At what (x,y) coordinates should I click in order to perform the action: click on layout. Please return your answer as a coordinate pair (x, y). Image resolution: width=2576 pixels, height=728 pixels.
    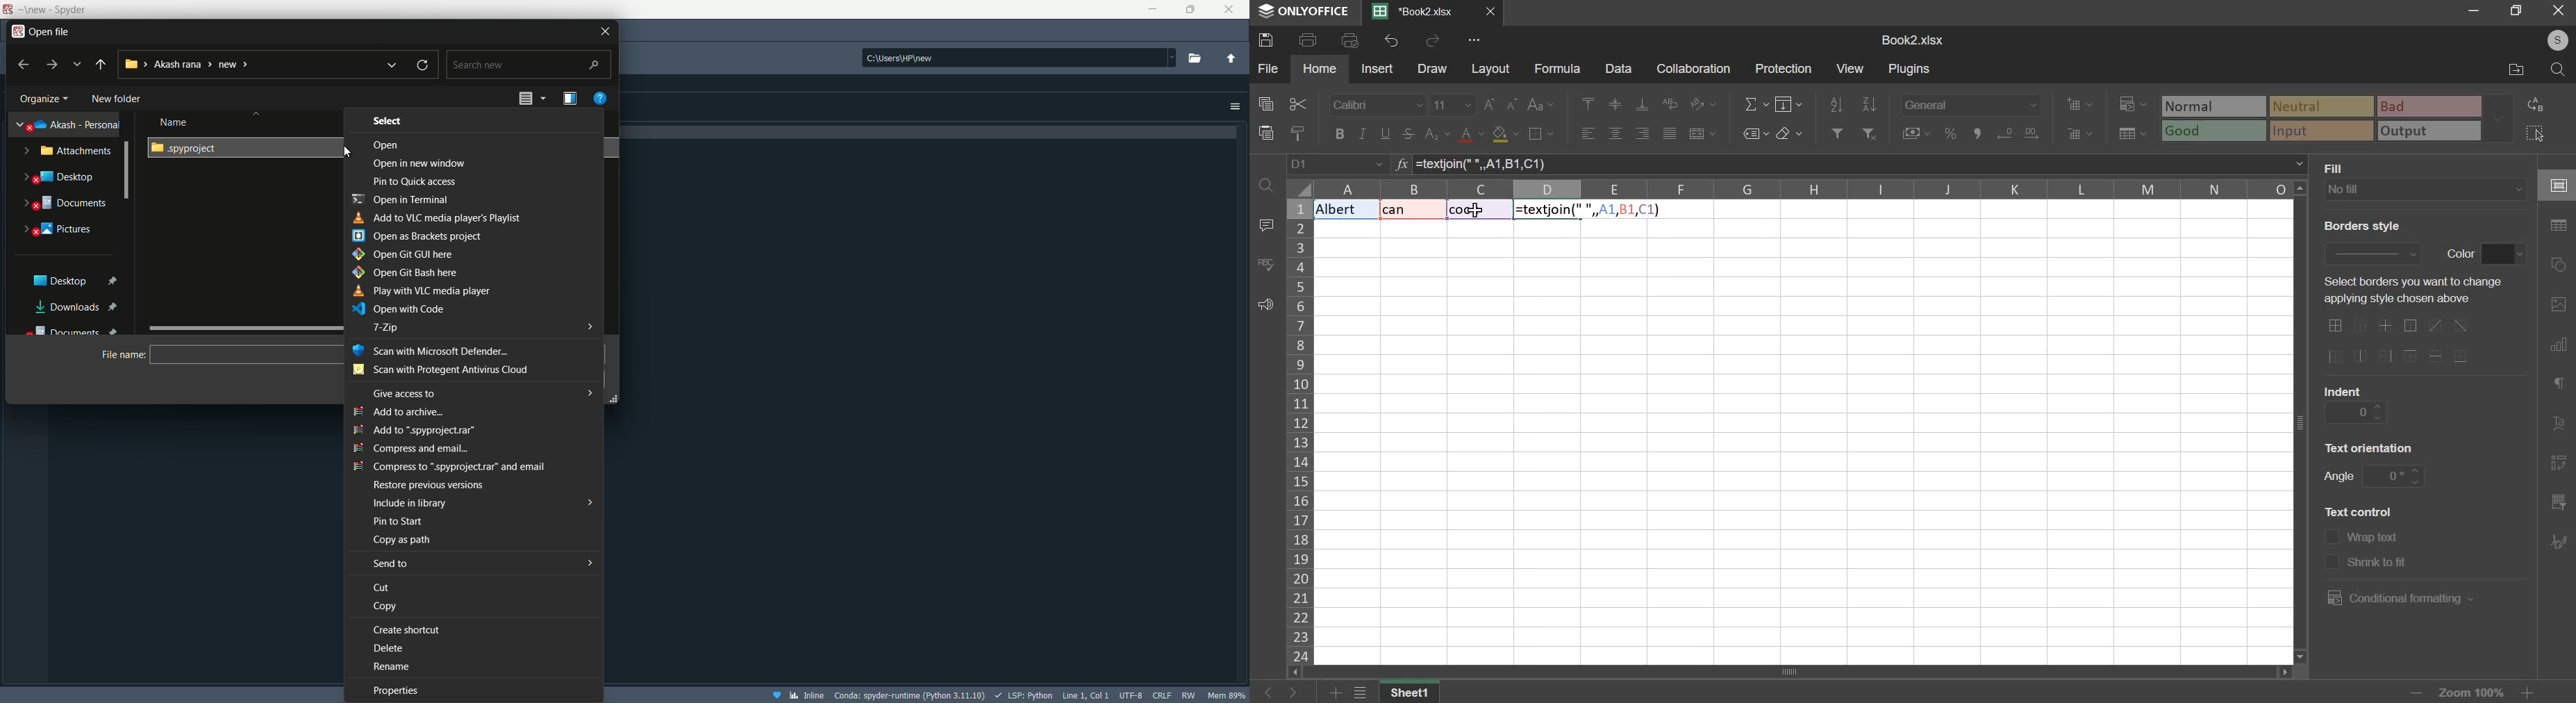
    Looking at the image, I should click on (1491, 69).